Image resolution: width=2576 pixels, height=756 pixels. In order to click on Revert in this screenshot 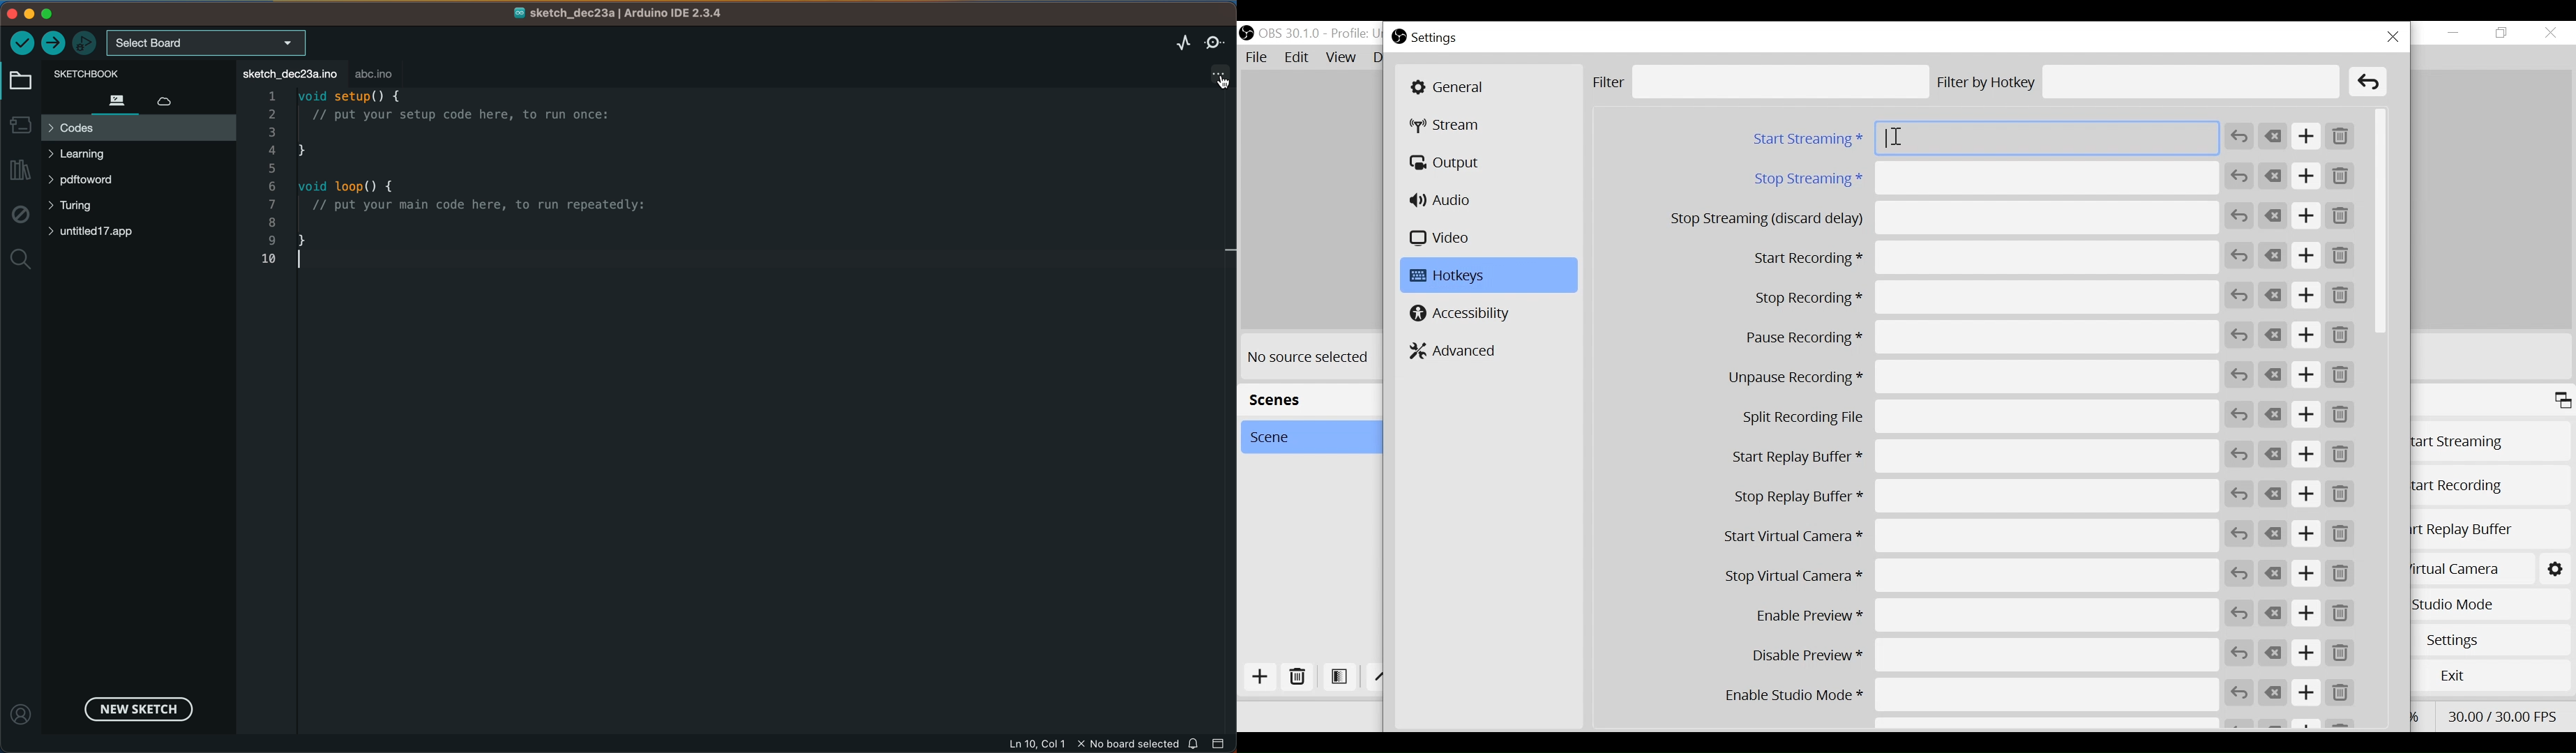, I will do `click(2239, 454)`.